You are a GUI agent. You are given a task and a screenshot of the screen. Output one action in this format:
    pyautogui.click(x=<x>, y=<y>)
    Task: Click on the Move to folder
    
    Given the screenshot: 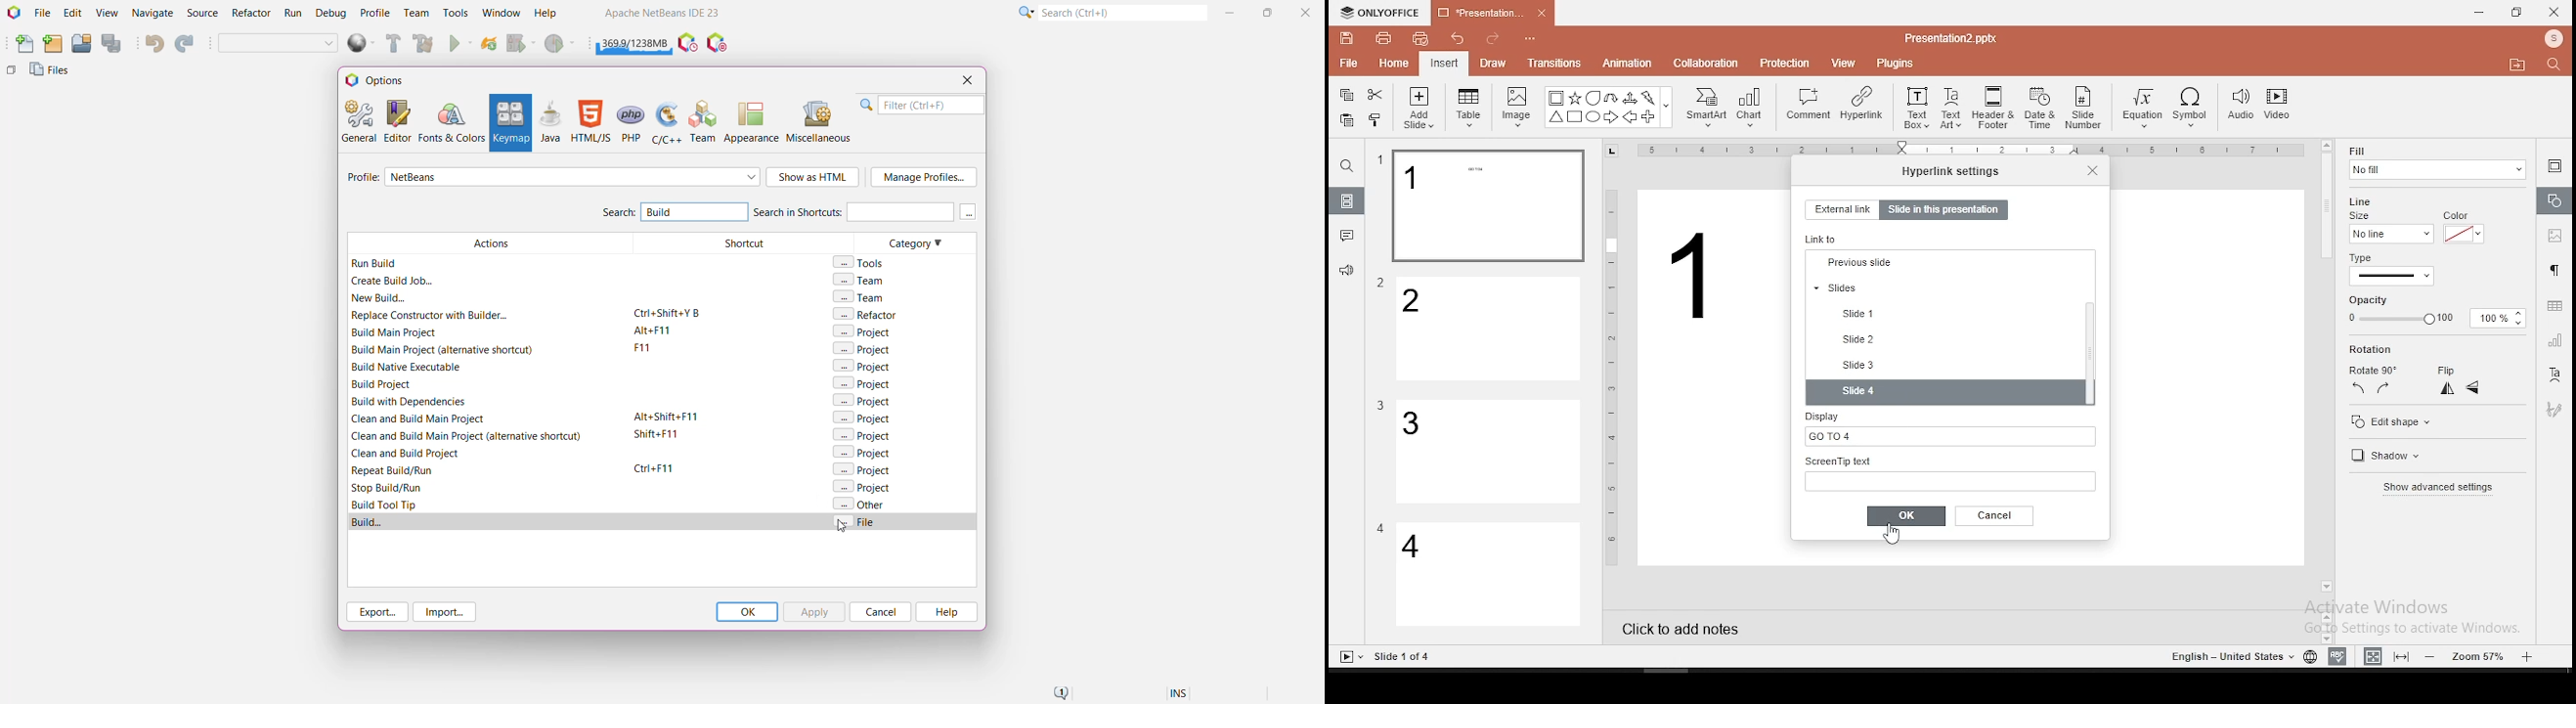 What is the action you would take?
    pyautogui.click(x=2520, y=66)
    